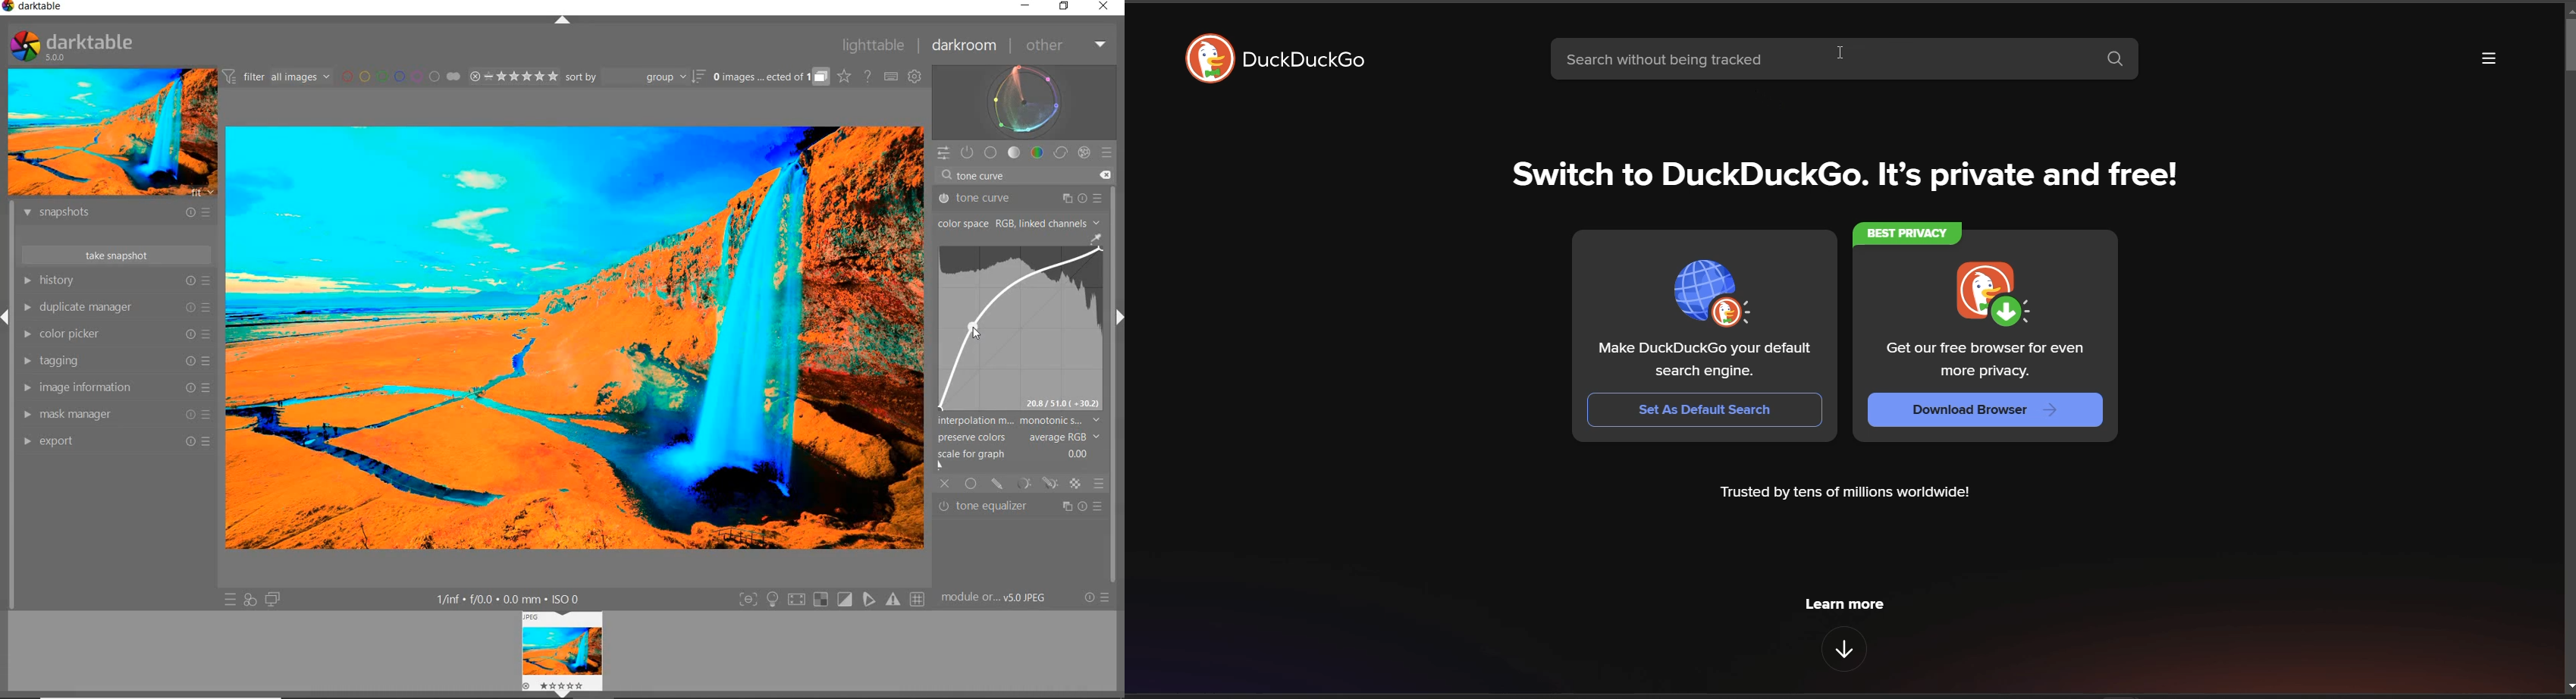  What do you see at coordinates (1986, 360) in the screenshot?
I see `Get our free browser for even more privacy.` at bounding box center [1986, 360].